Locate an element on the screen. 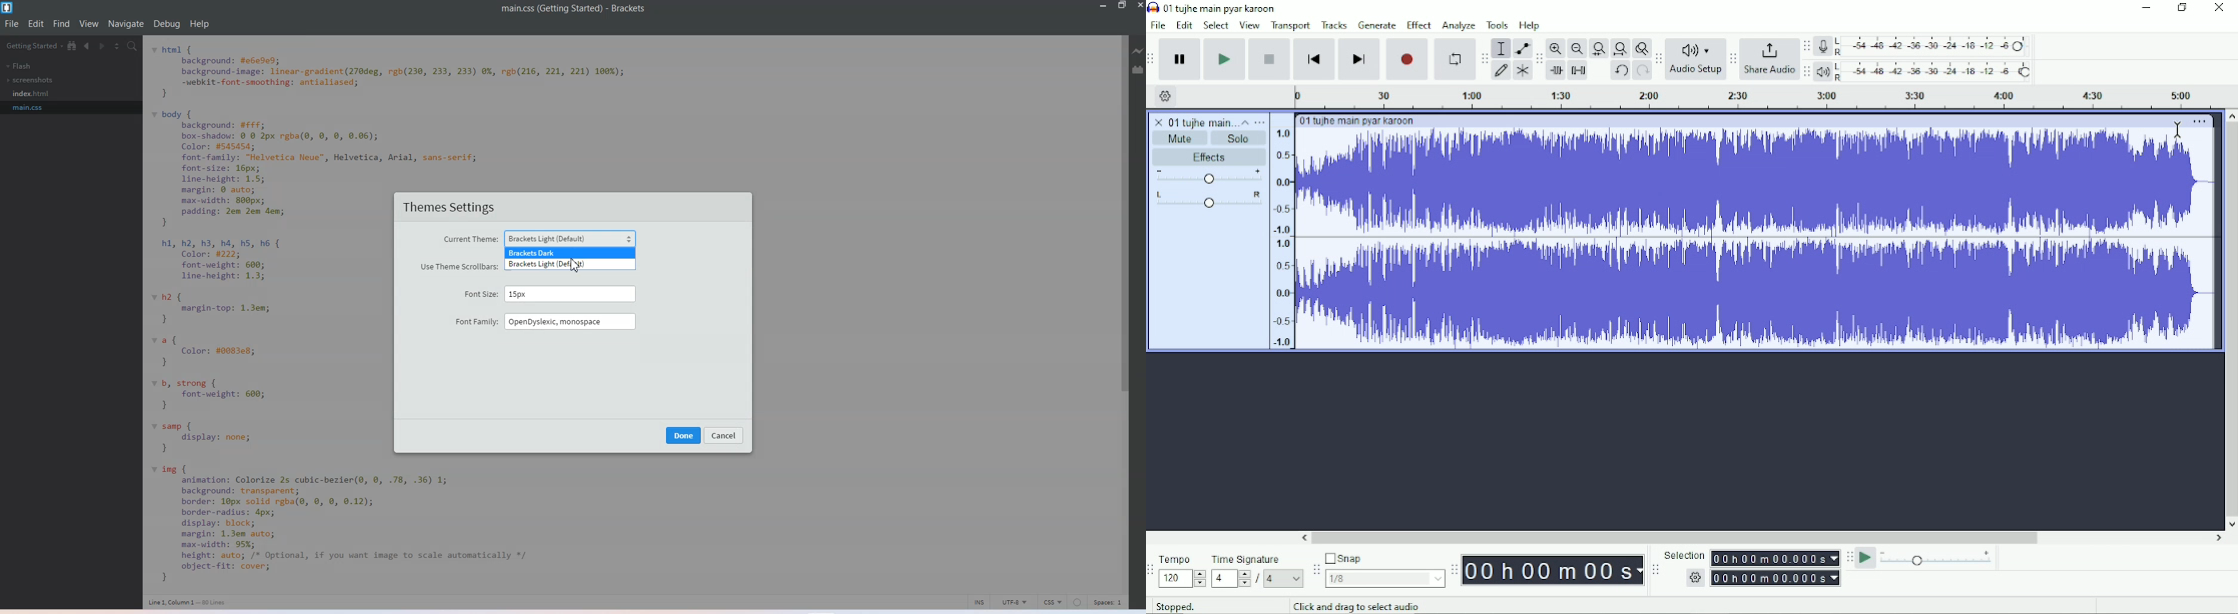  Record meter is located at coordinates (1923, 46).